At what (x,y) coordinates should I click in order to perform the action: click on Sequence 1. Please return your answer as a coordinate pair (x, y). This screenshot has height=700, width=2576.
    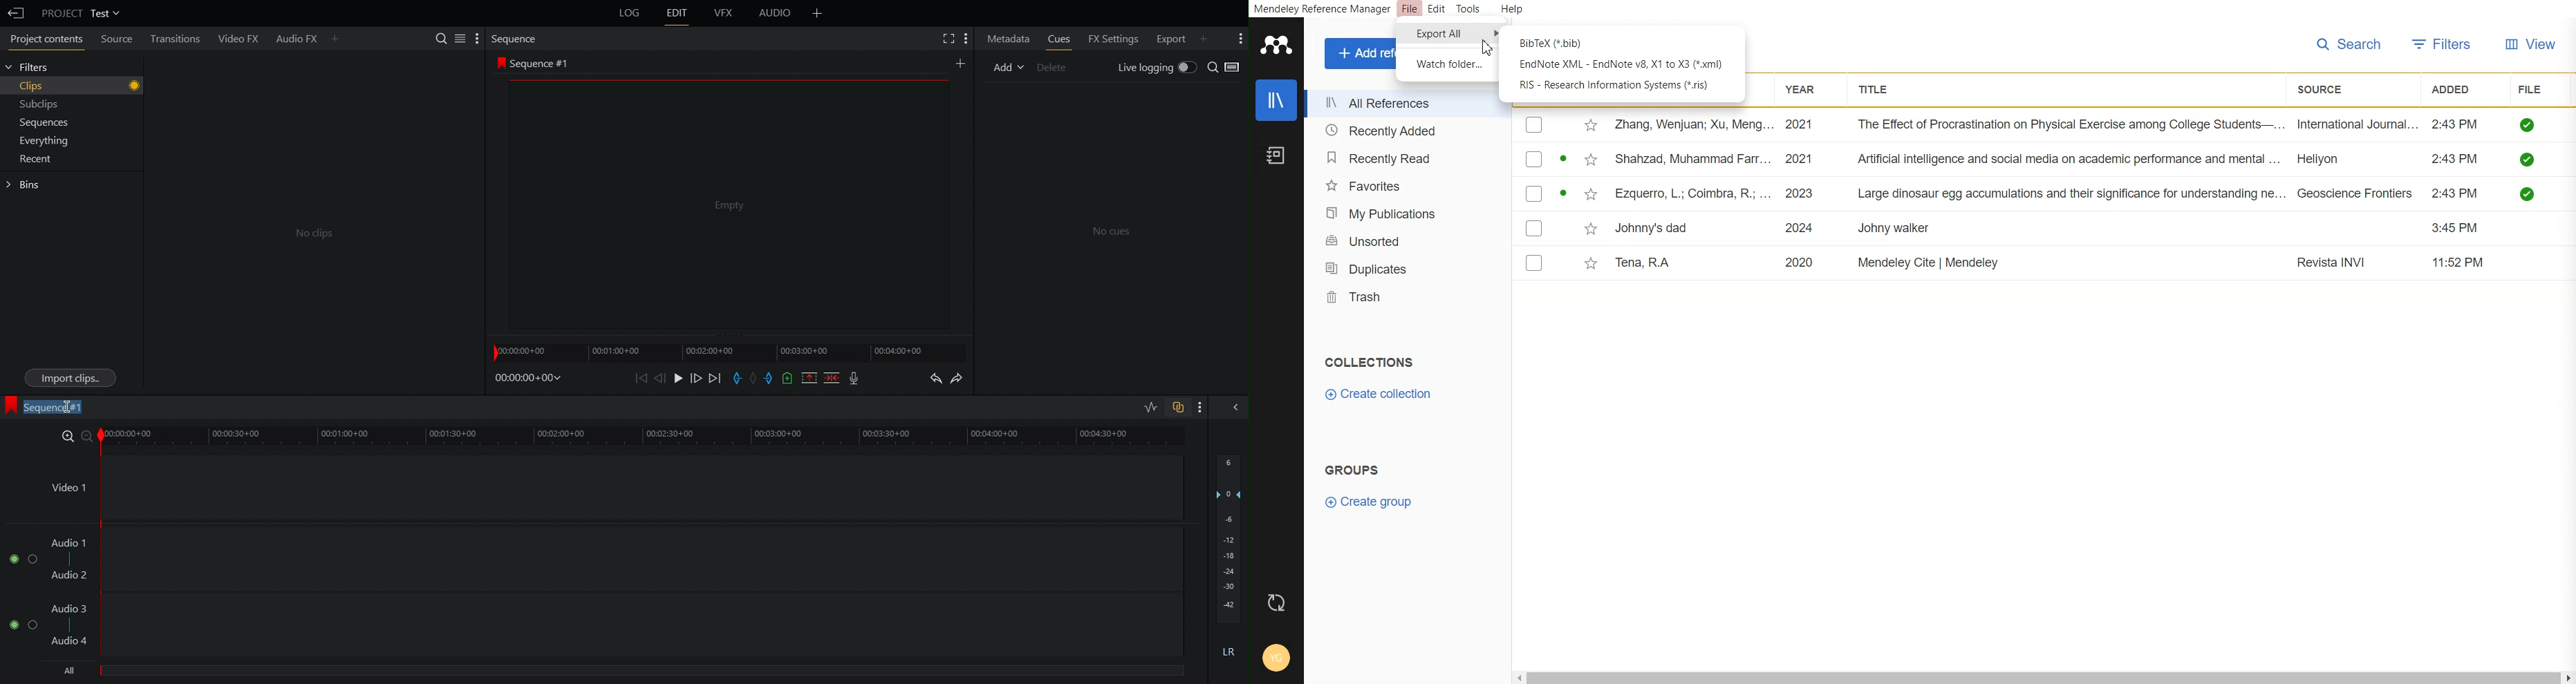
    Looking at the image, I should click on (536, 63).